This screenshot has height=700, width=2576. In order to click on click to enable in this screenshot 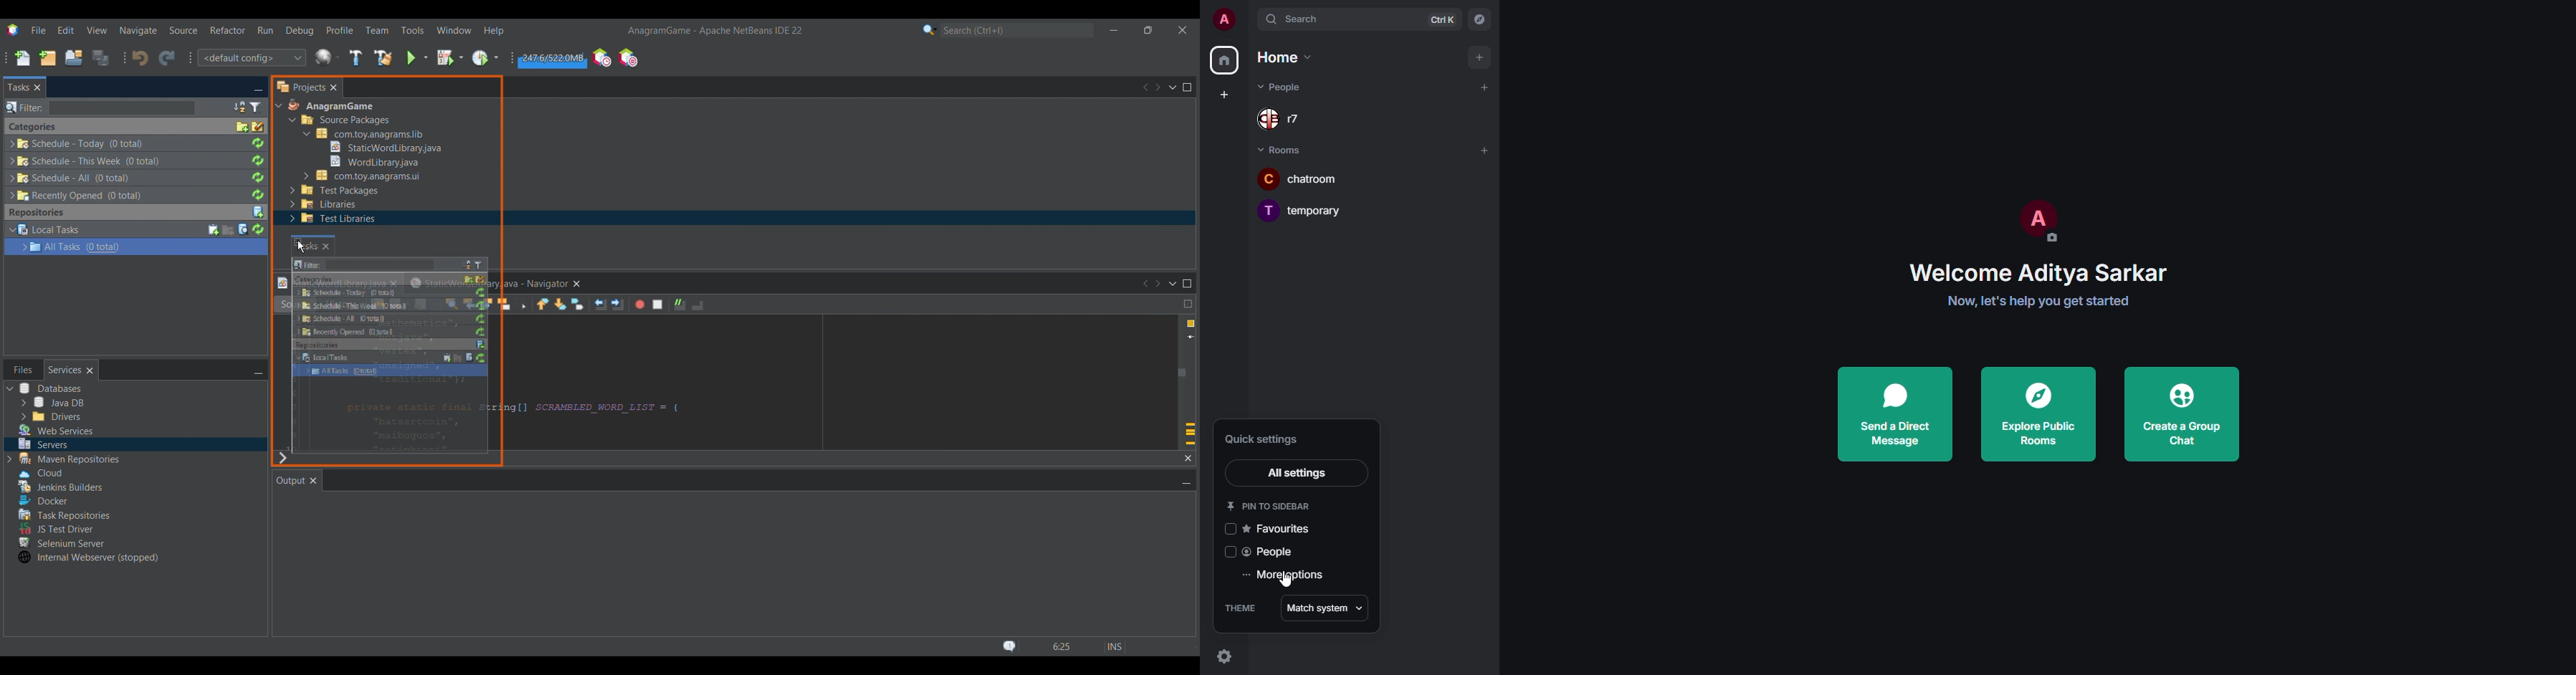, I will do `click(1227, 530)`.